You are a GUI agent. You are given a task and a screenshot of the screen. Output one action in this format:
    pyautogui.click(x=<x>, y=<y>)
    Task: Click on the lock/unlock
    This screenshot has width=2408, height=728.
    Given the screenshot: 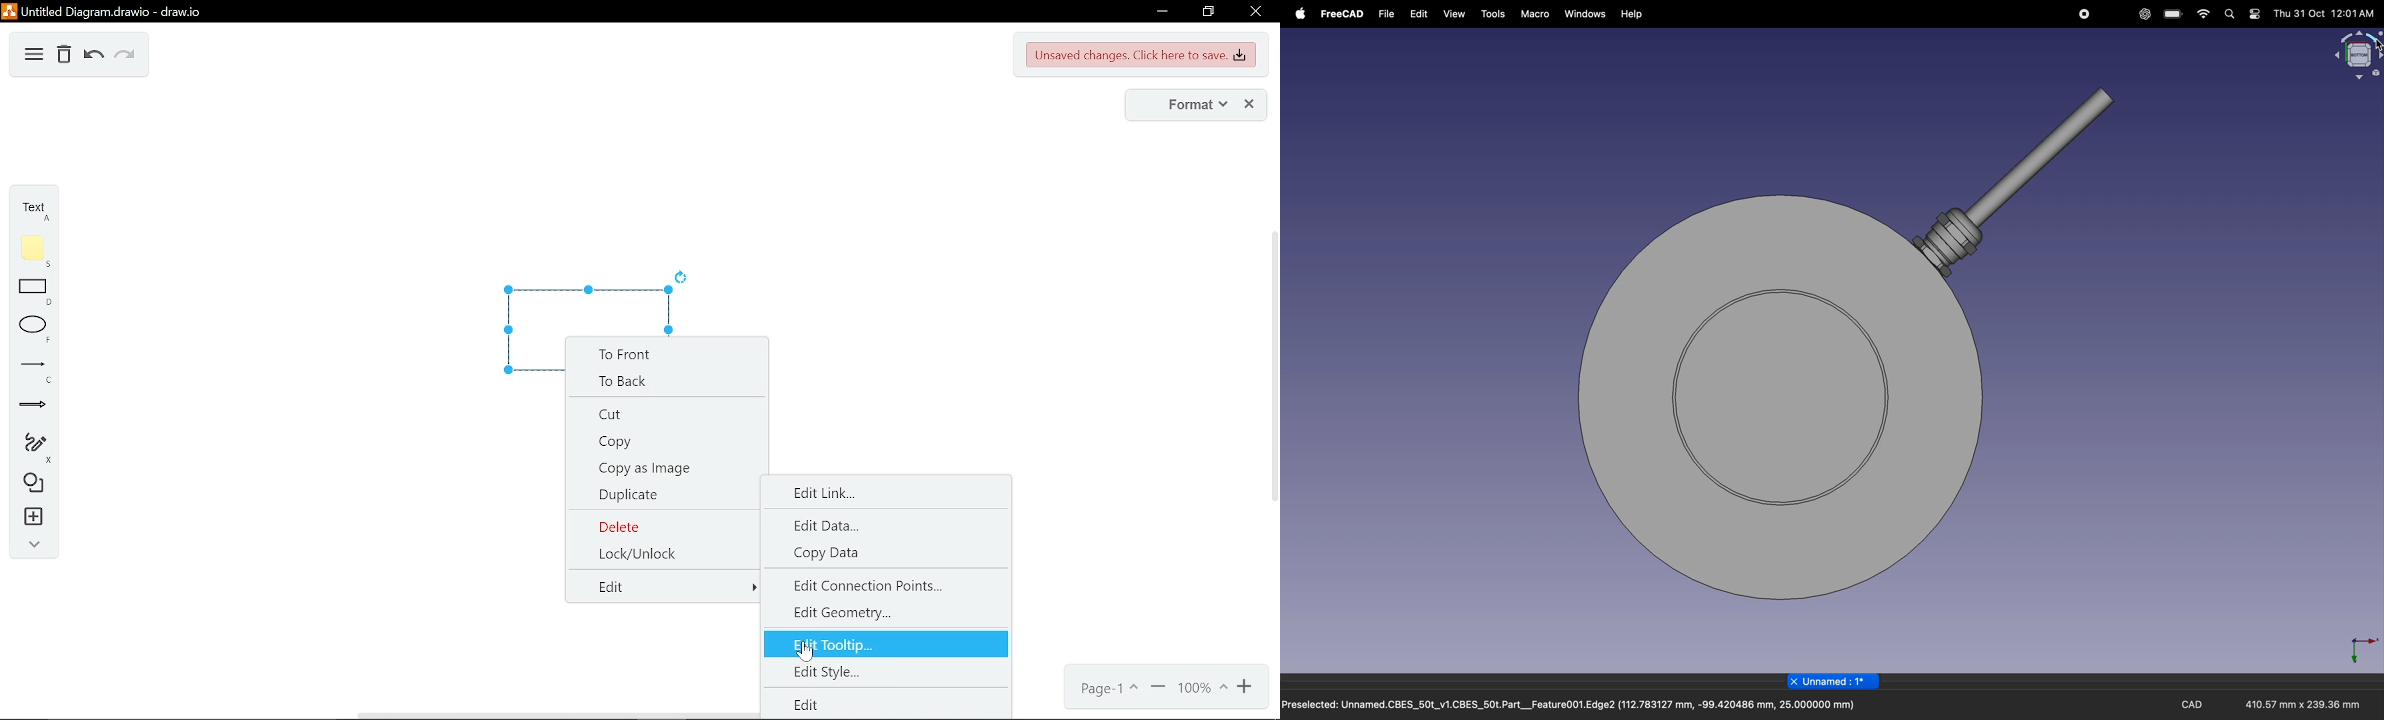 What is the action you would take?
    pyautogui.click(x=662, y=555)
    